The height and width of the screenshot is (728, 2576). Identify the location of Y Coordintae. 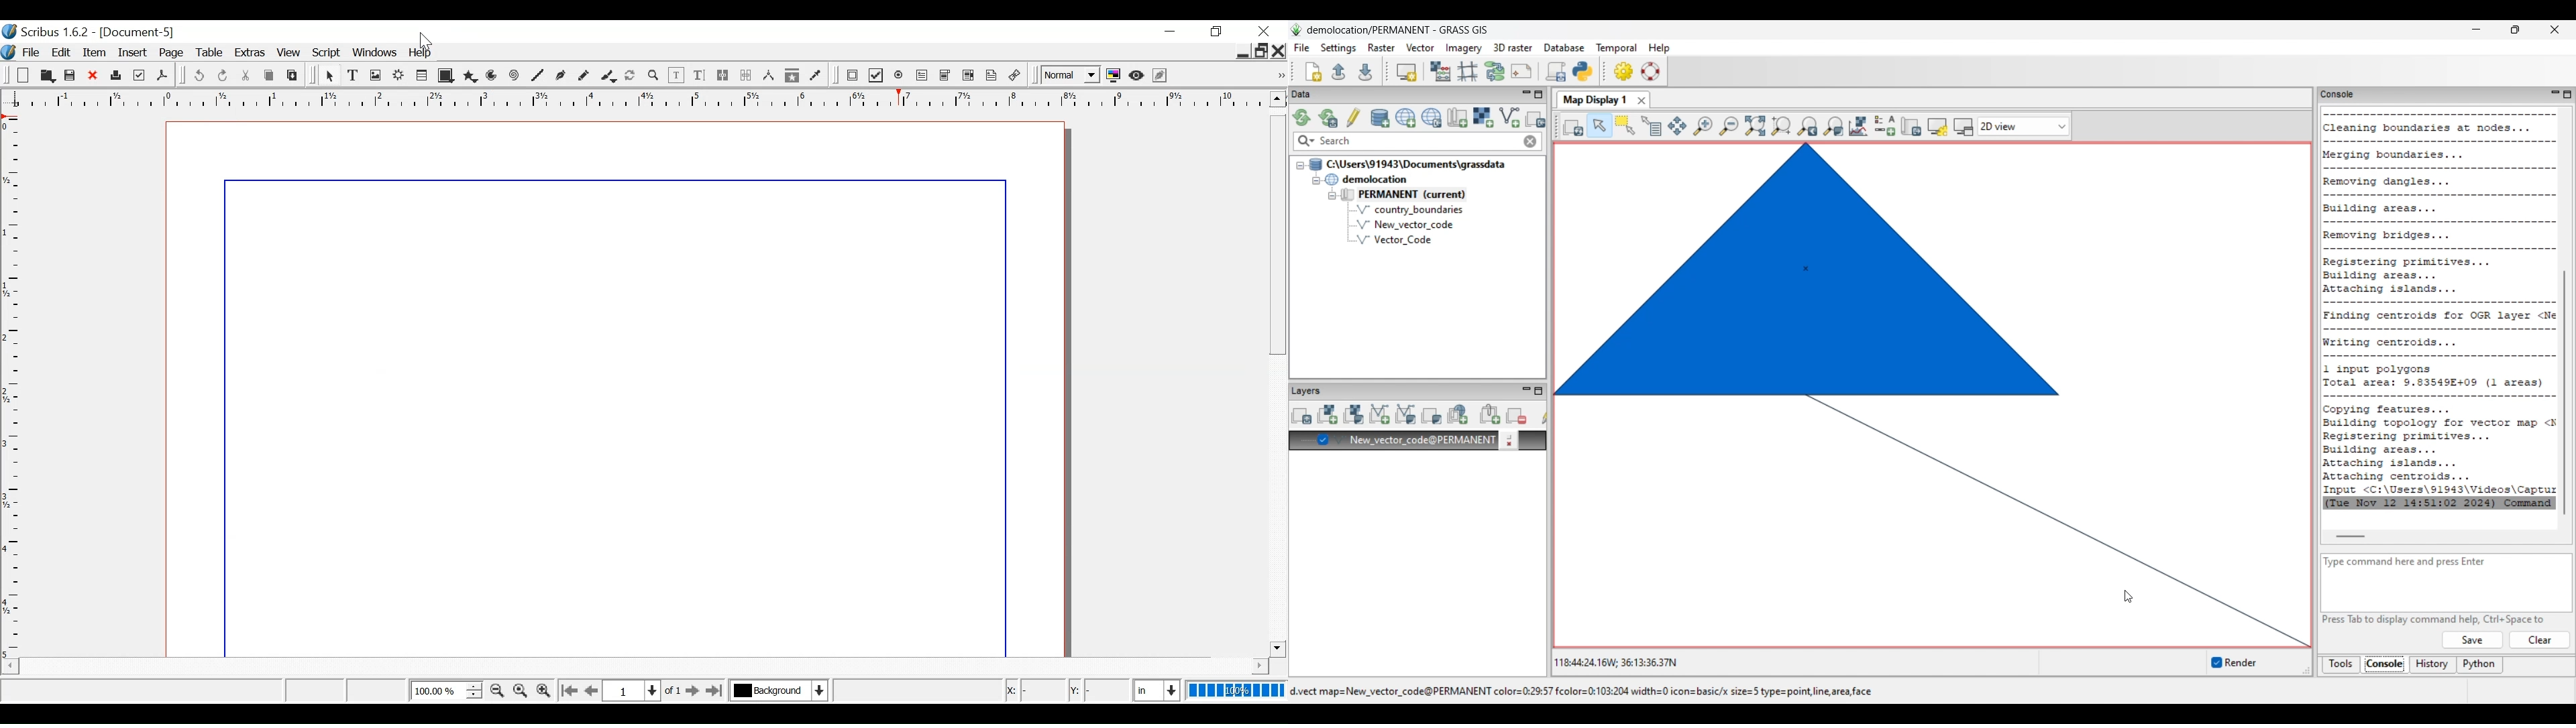
(1097, 691).